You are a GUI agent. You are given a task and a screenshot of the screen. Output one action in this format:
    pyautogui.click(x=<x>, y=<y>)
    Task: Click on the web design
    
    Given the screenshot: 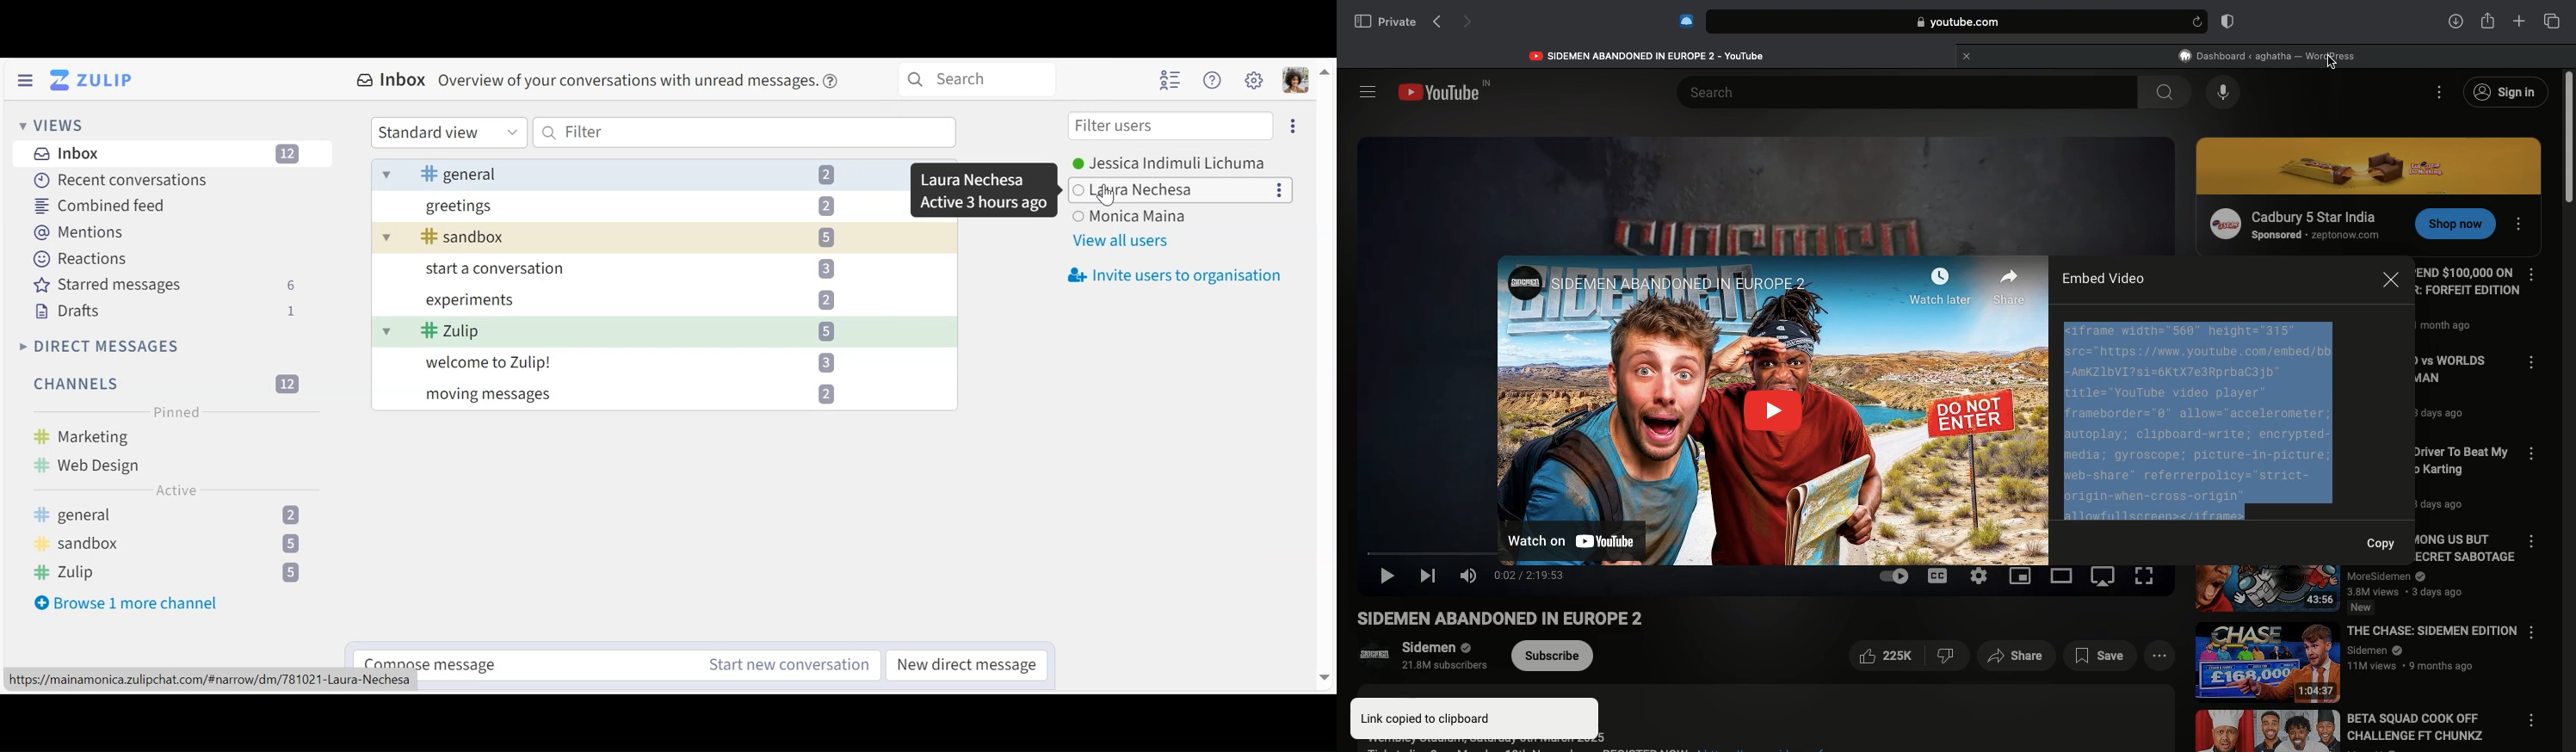 What is the action you would take?
    pyautogui.click(x=99, y=464)
    